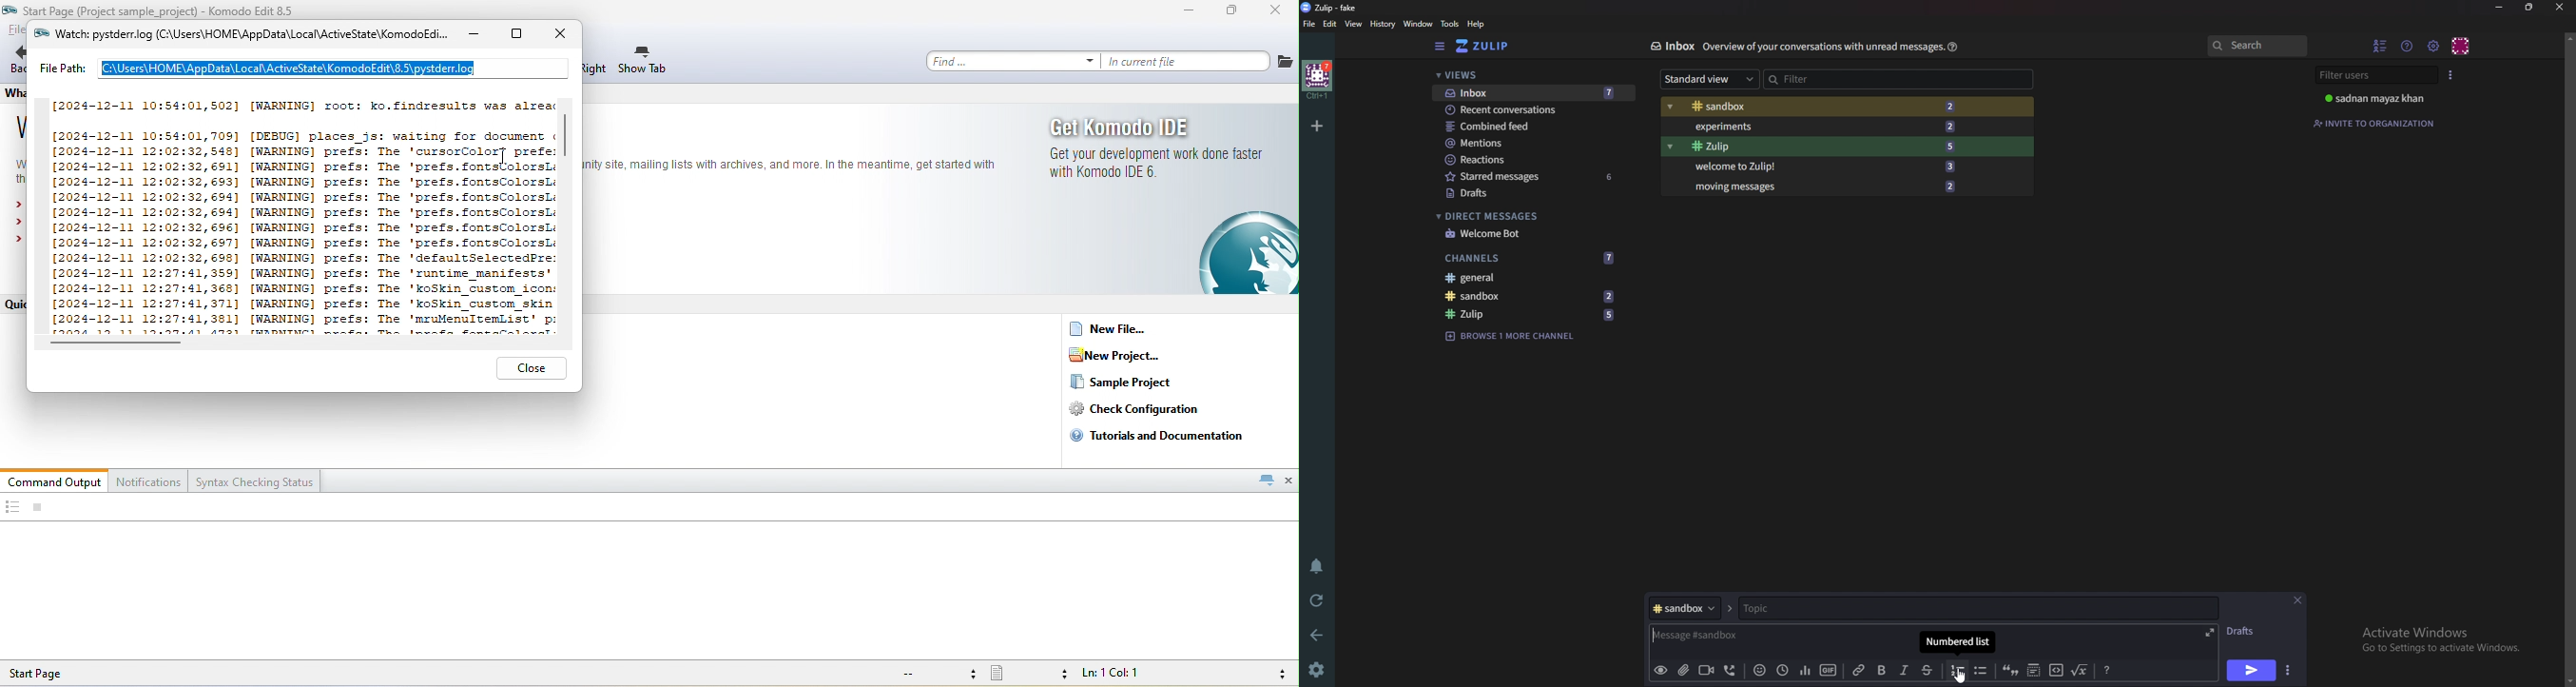 This screenshot has height=700, width=2576. I want to click on Direct messages, so click(1525, 216).